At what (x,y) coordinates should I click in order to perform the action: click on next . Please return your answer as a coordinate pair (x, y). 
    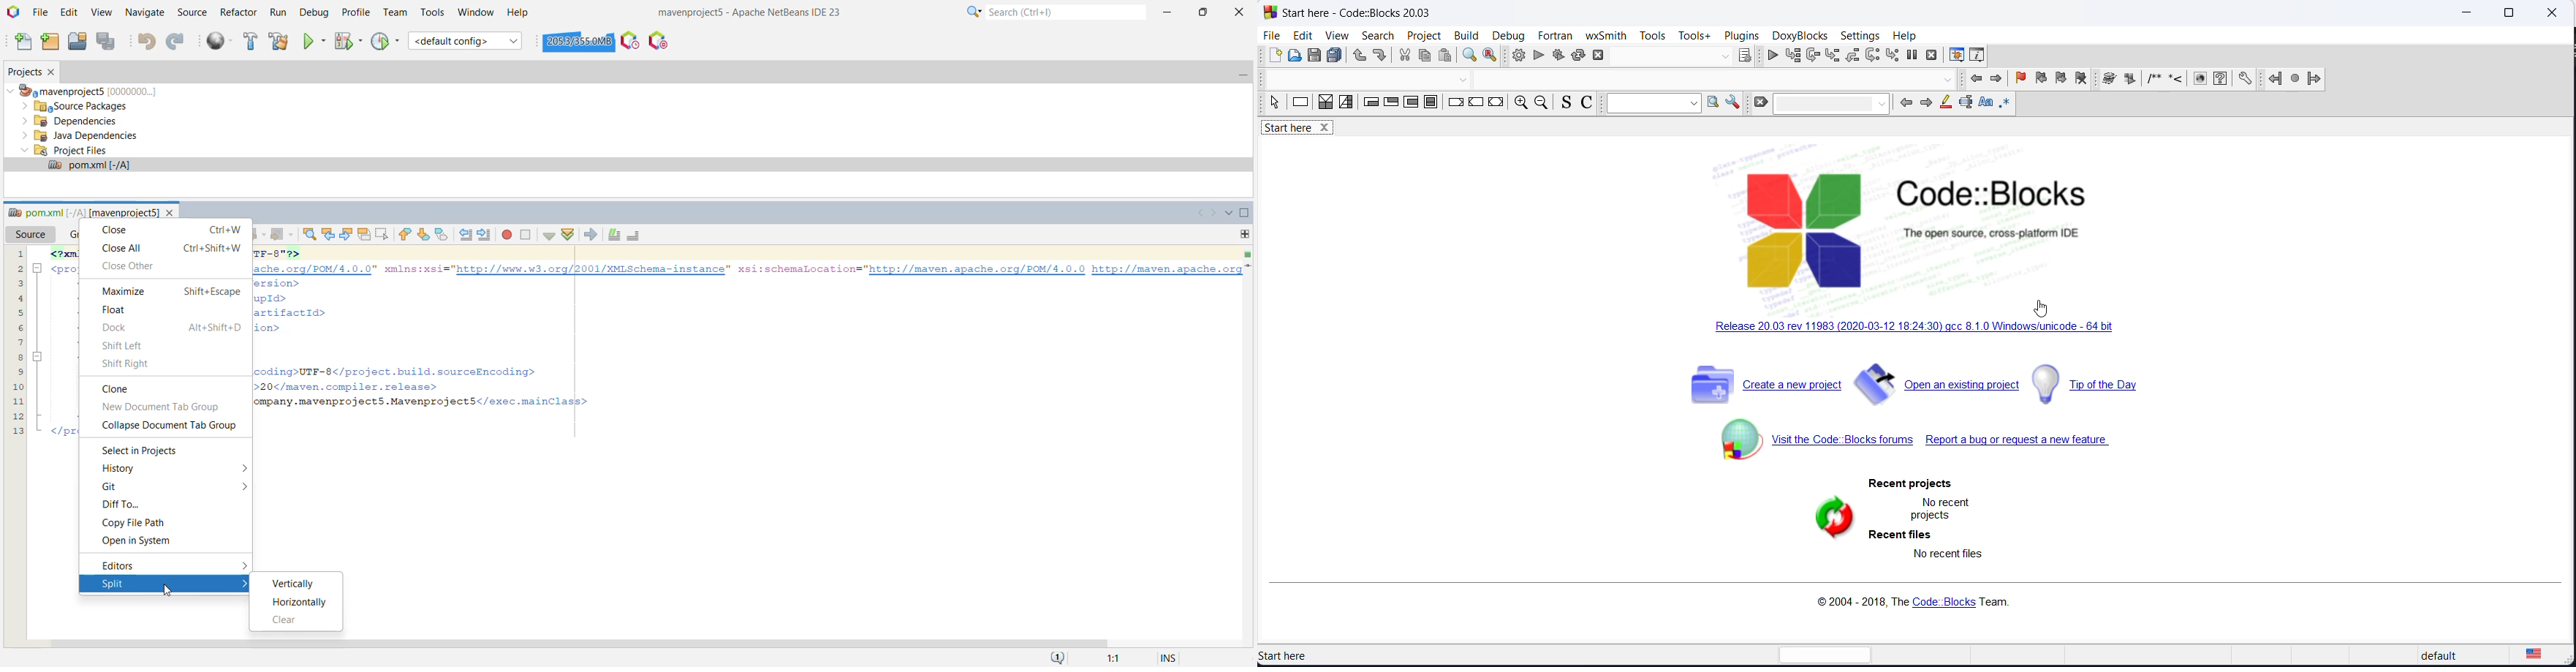
    Looking at the image, I should click on (1999, 80).